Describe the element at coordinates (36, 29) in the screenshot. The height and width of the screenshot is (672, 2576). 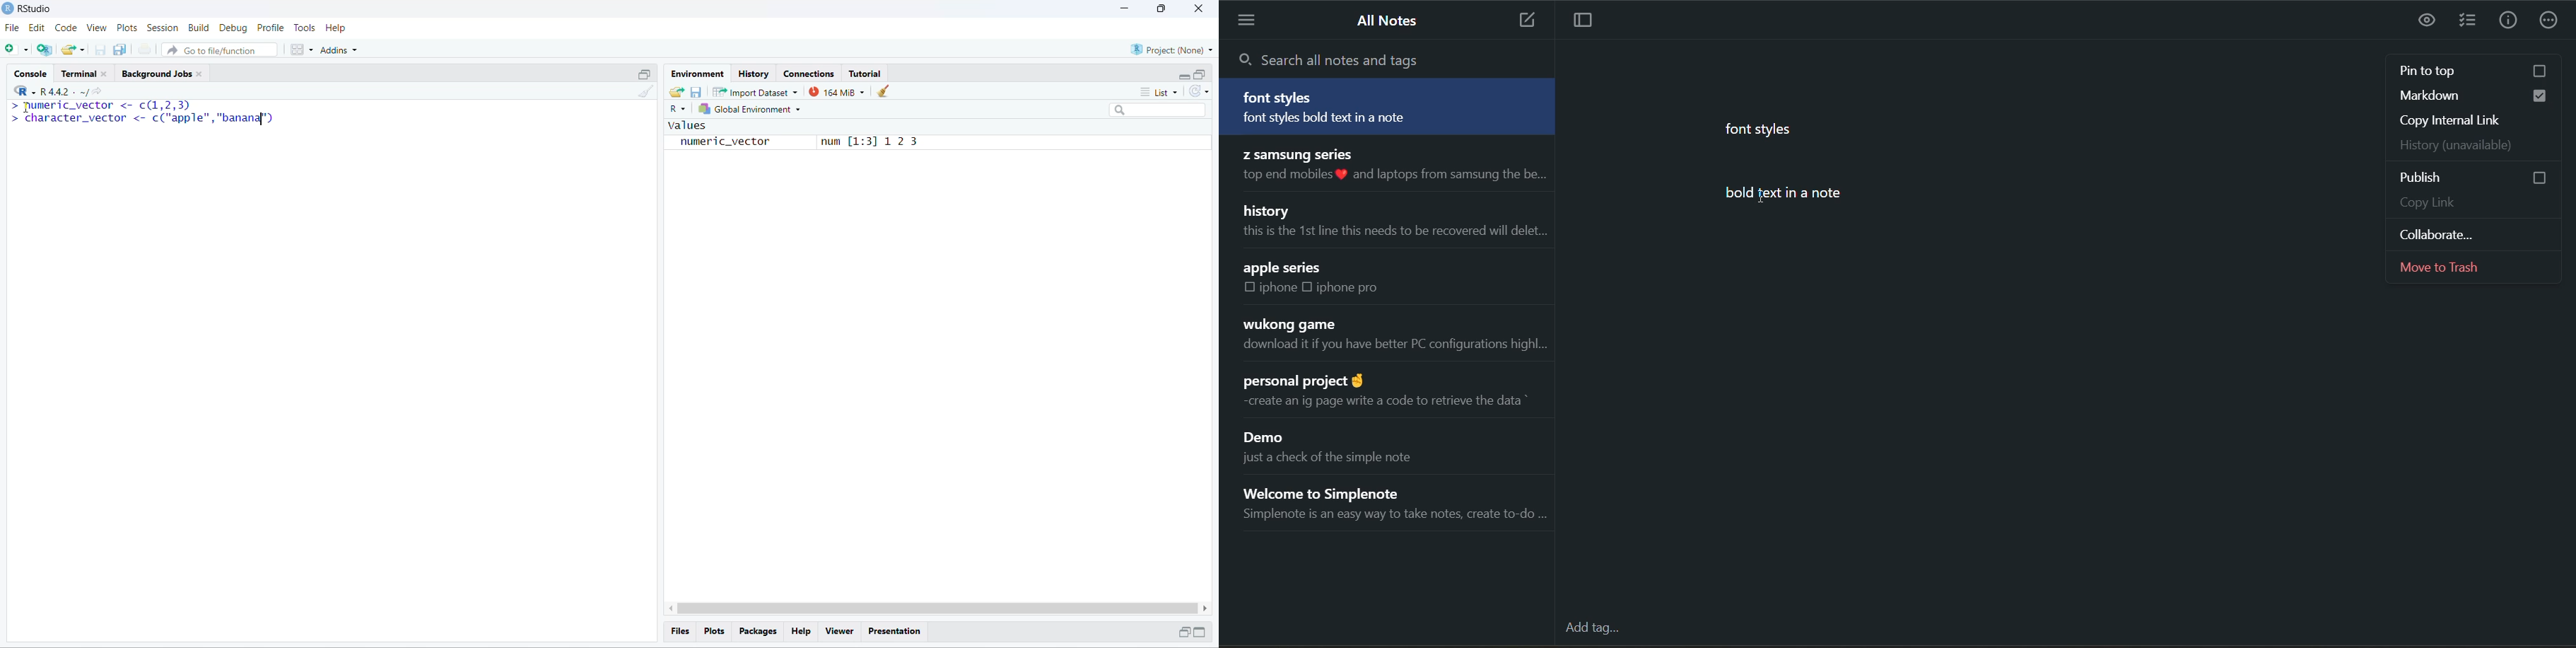
I see `edit` at that location.